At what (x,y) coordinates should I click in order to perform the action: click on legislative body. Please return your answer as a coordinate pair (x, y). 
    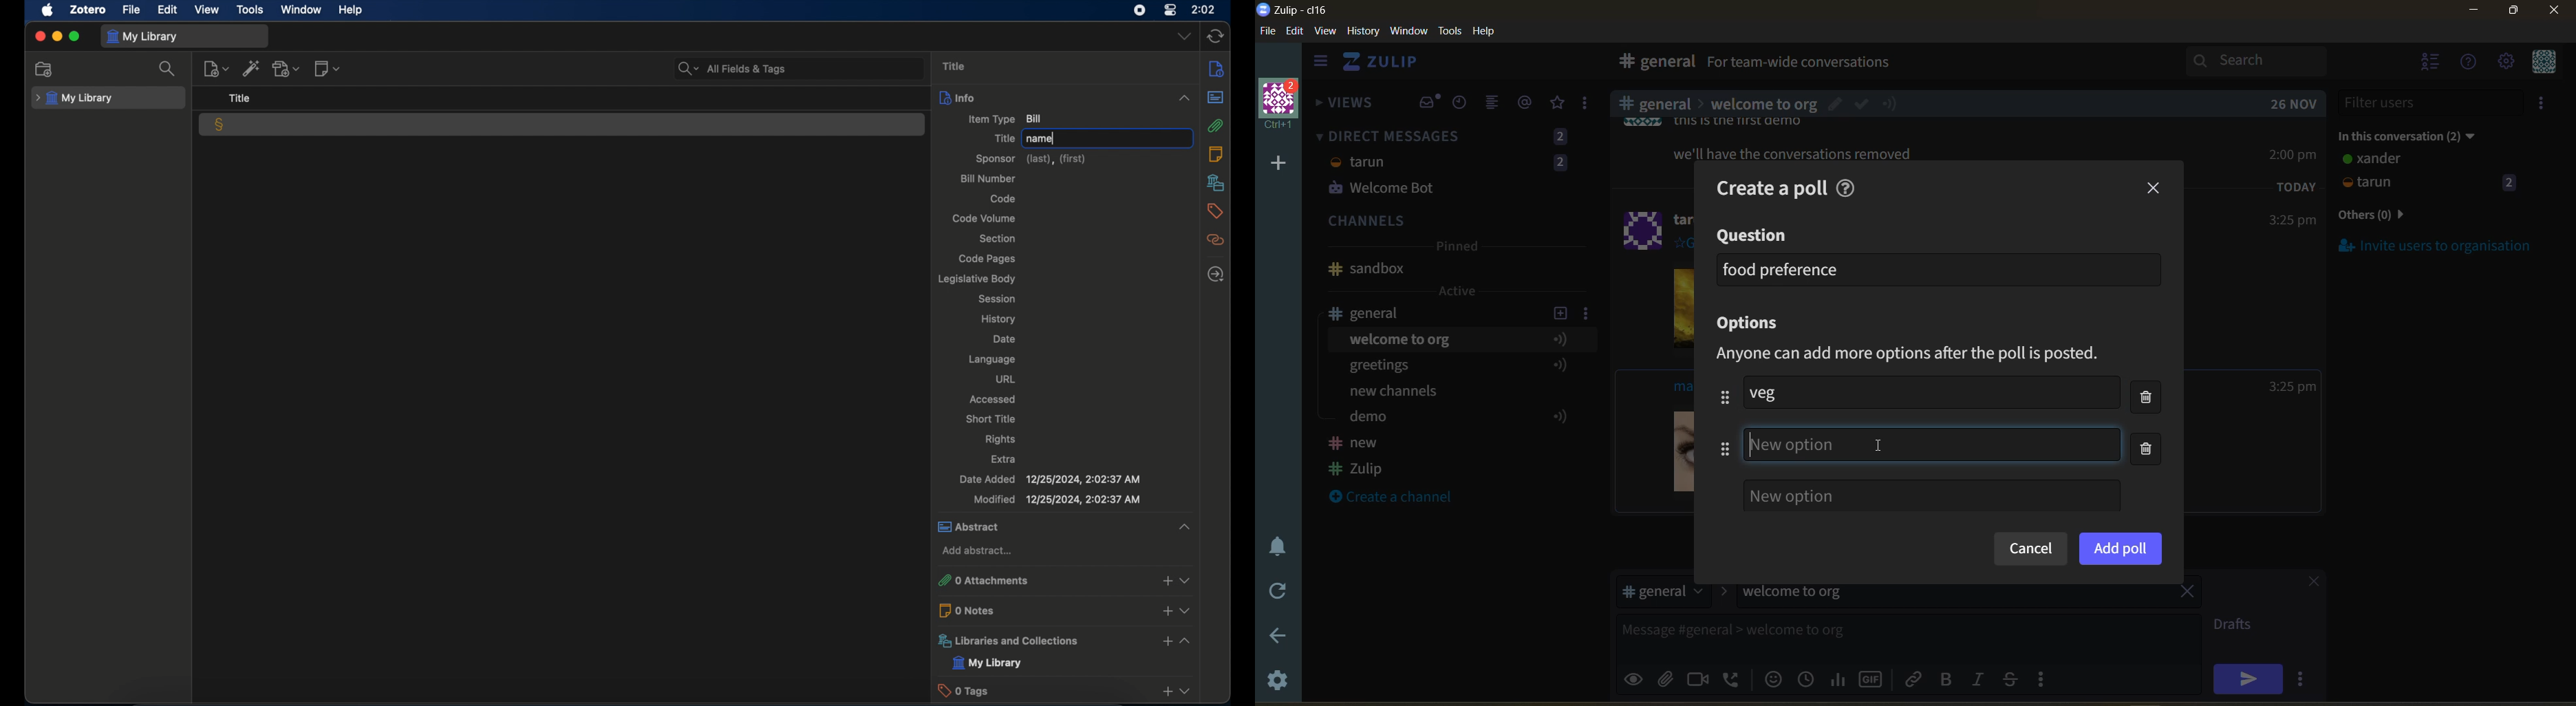
    Looking at the image, I should click on (975, 279).